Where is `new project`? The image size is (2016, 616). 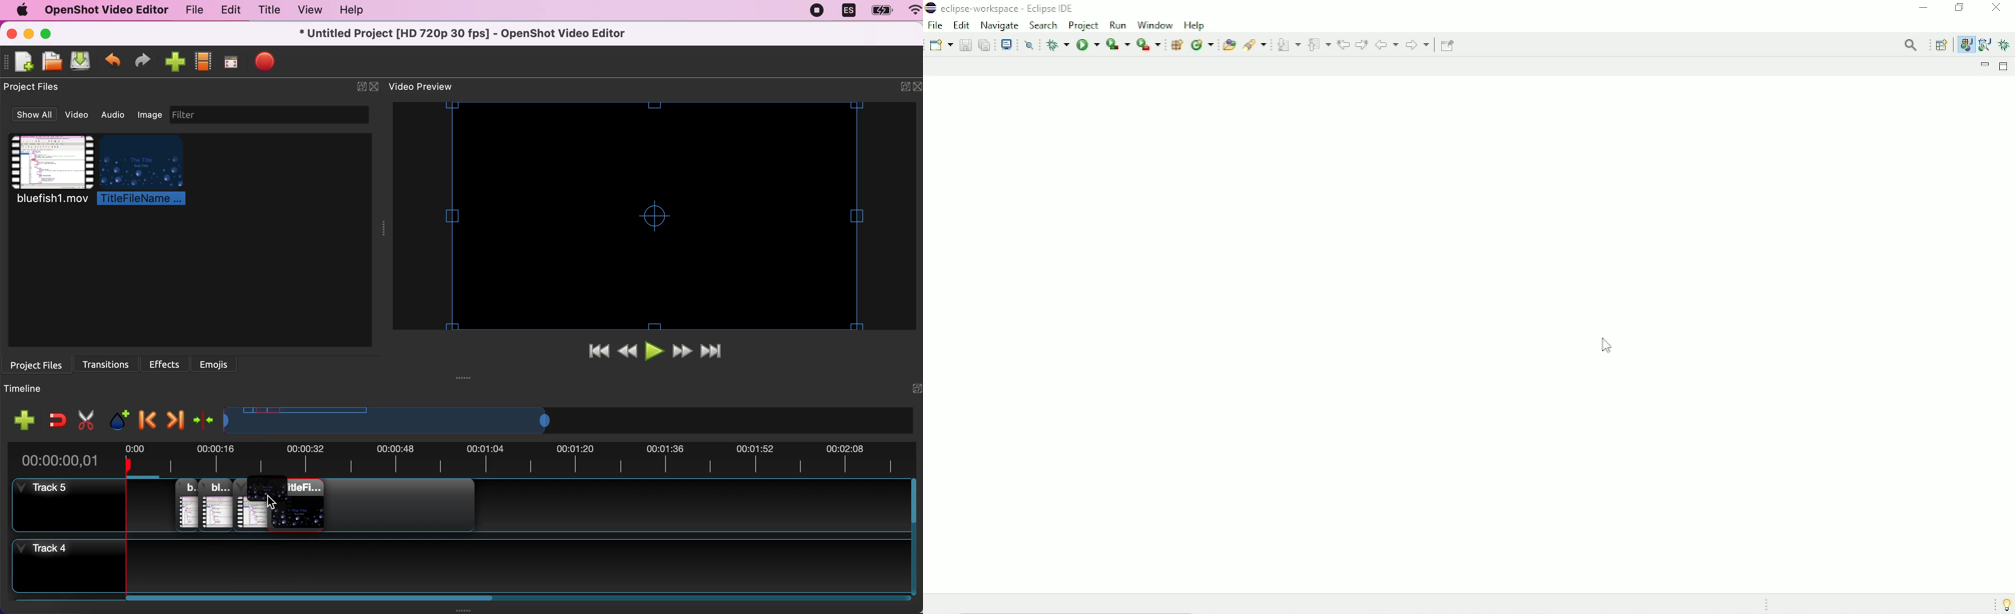 new project is located at coordinates (22, 62).